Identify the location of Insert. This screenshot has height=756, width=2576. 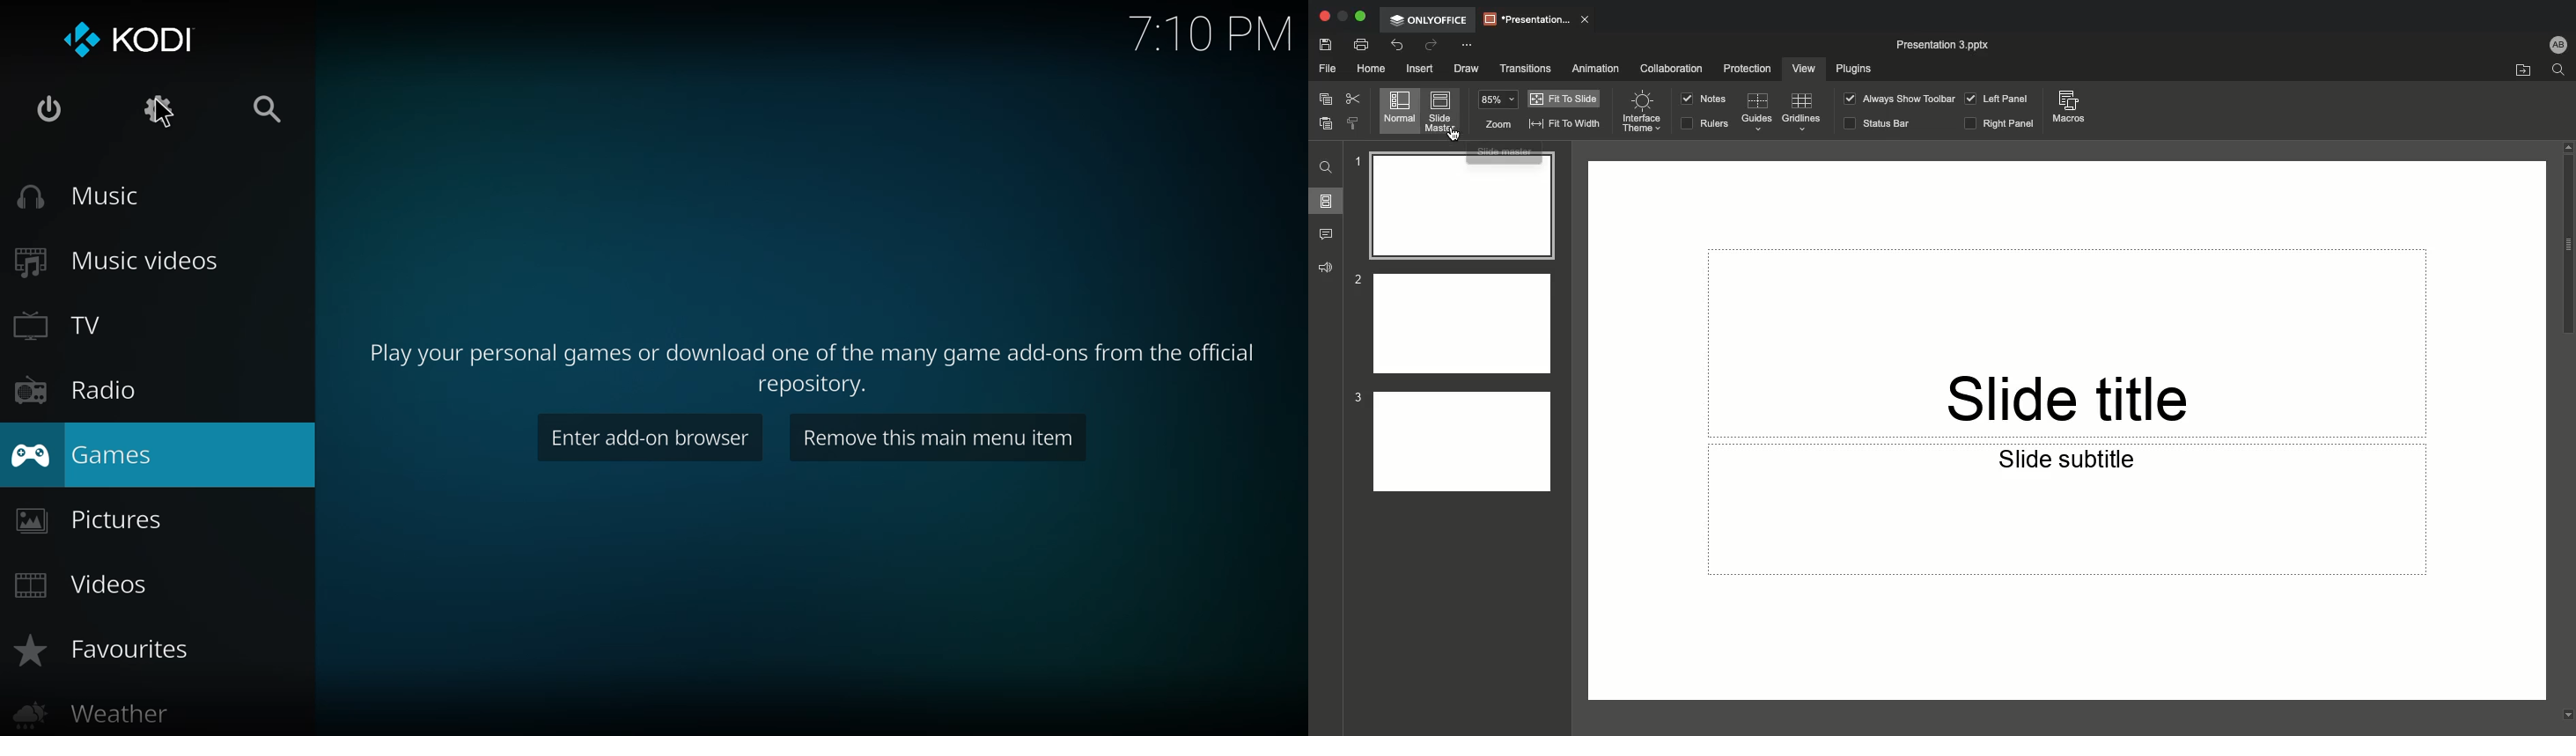
(1419, 67).